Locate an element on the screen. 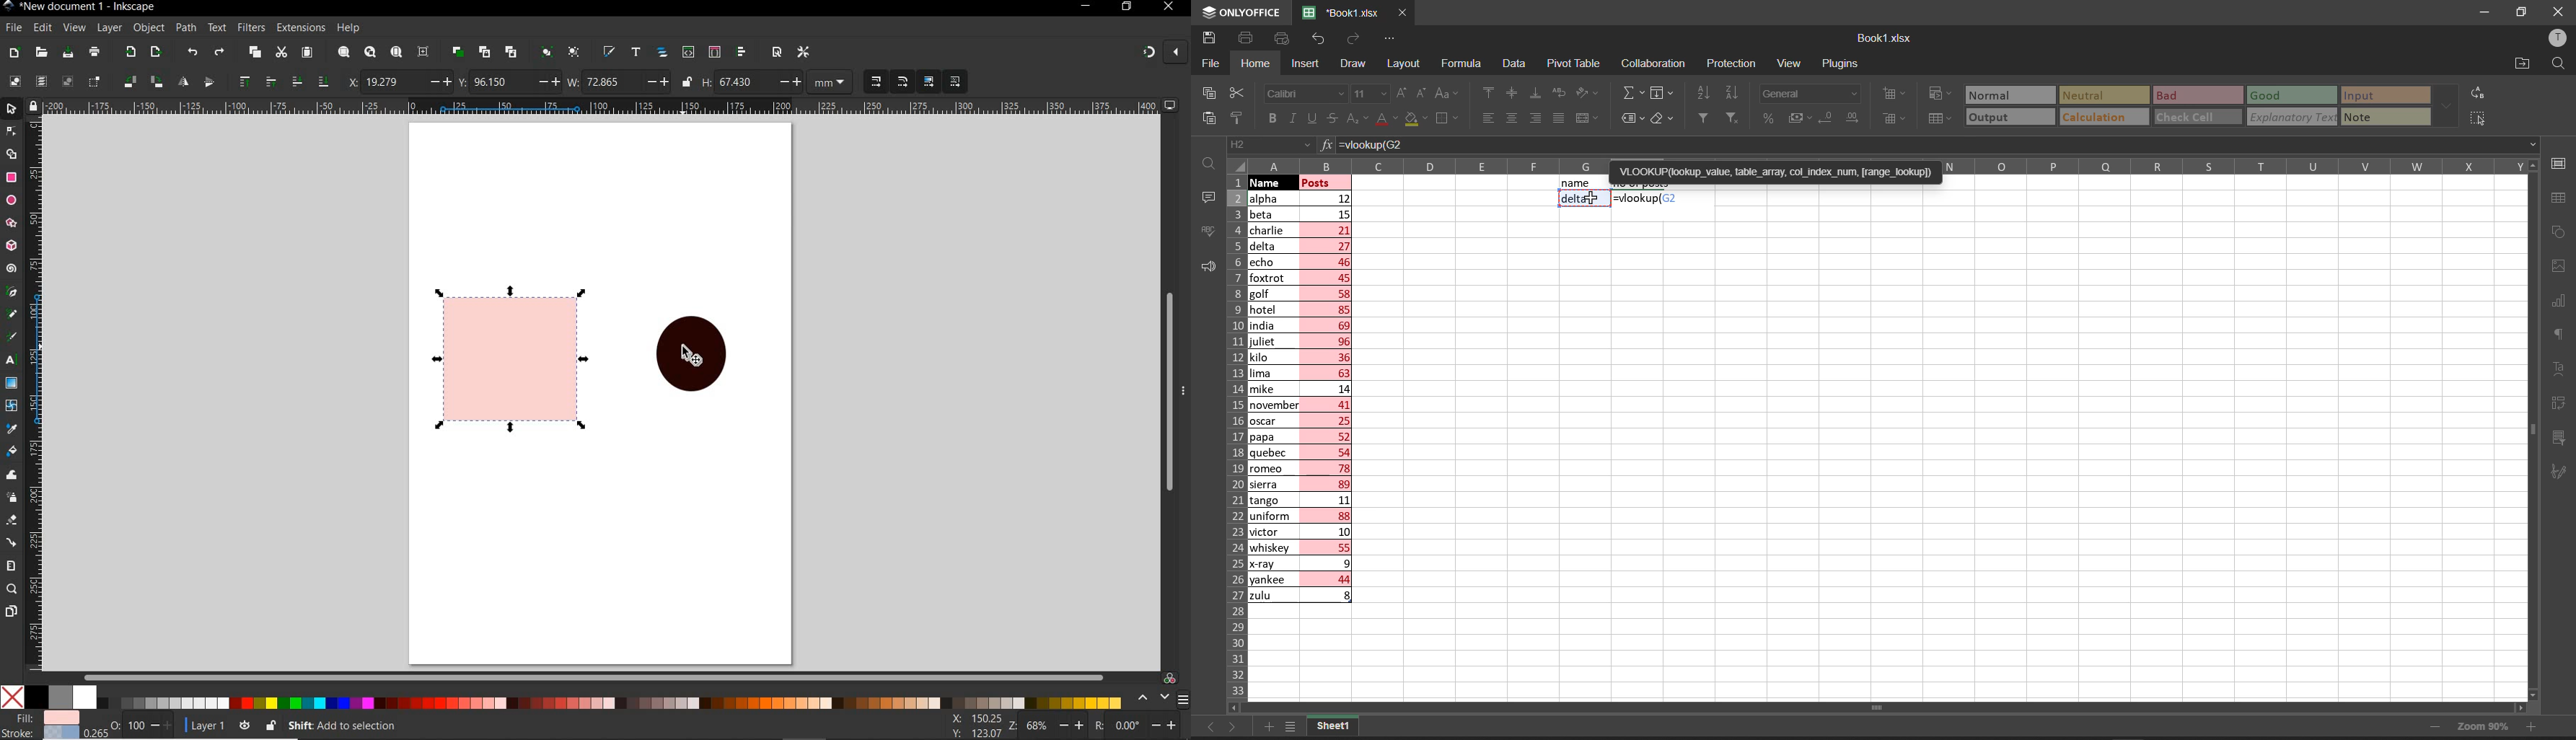  justified is located at coordinates (1557, 118).